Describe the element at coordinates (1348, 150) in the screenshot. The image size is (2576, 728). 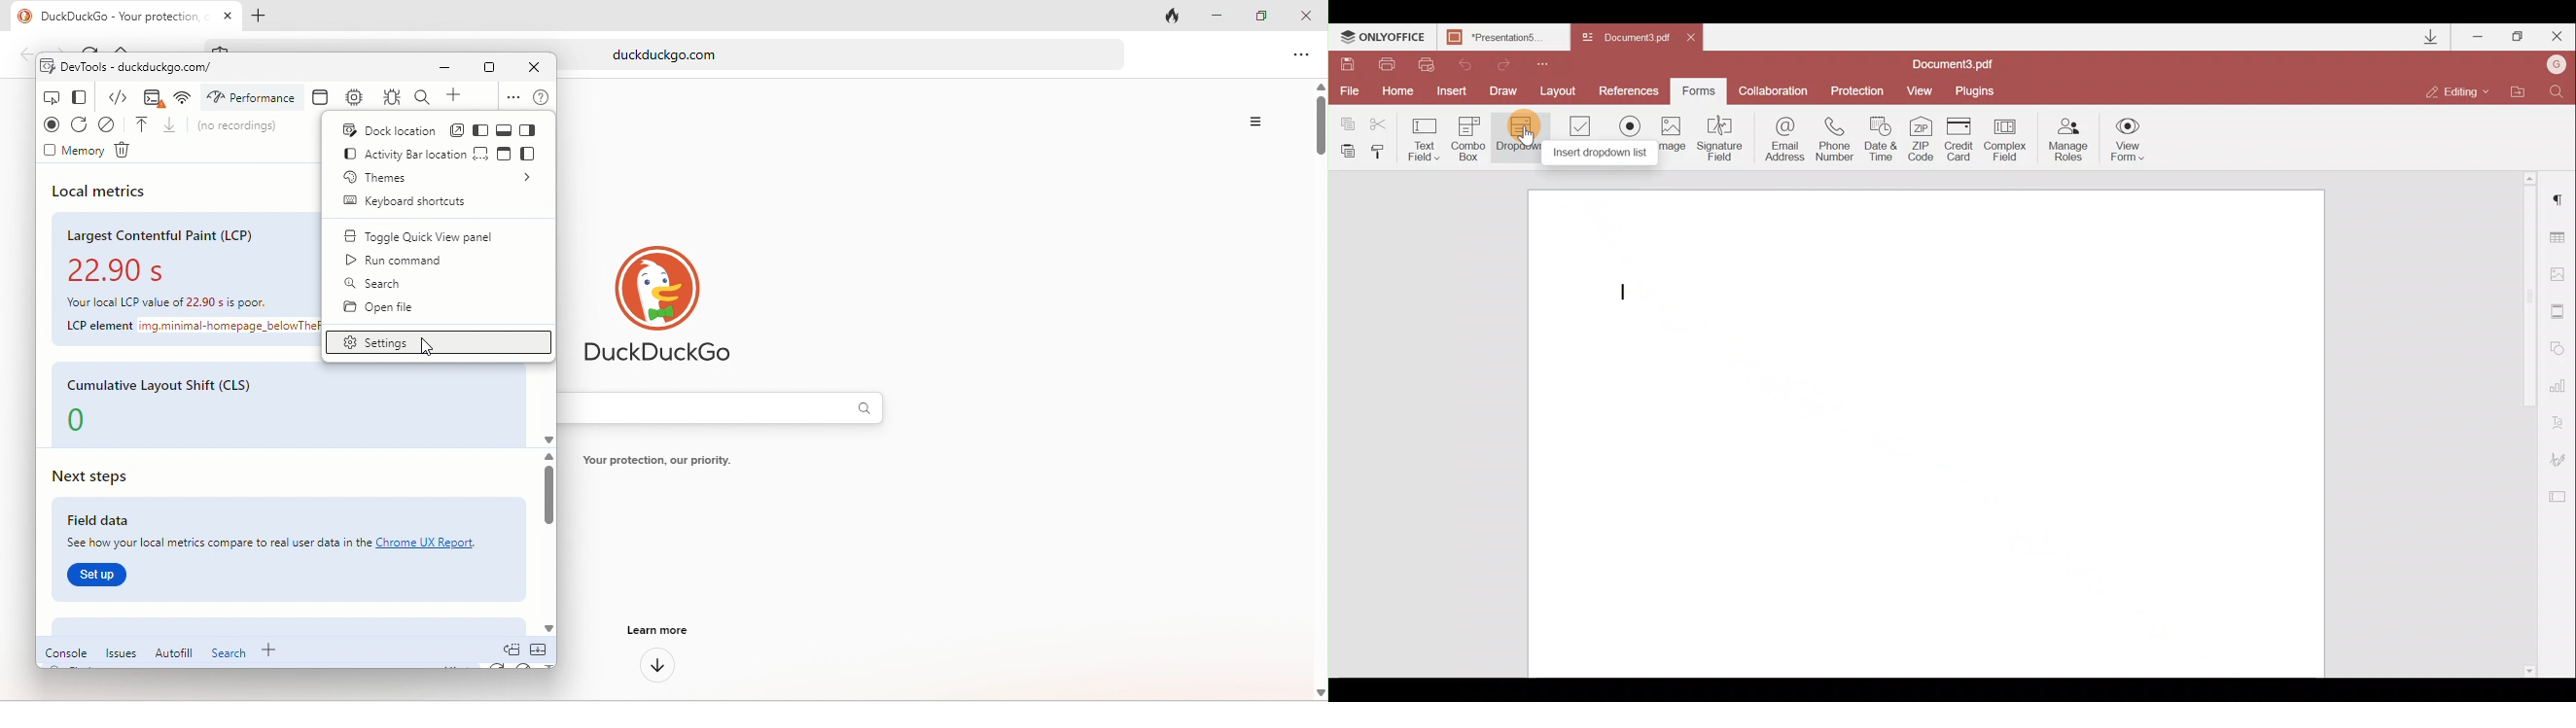
I see `Paste` at that location.